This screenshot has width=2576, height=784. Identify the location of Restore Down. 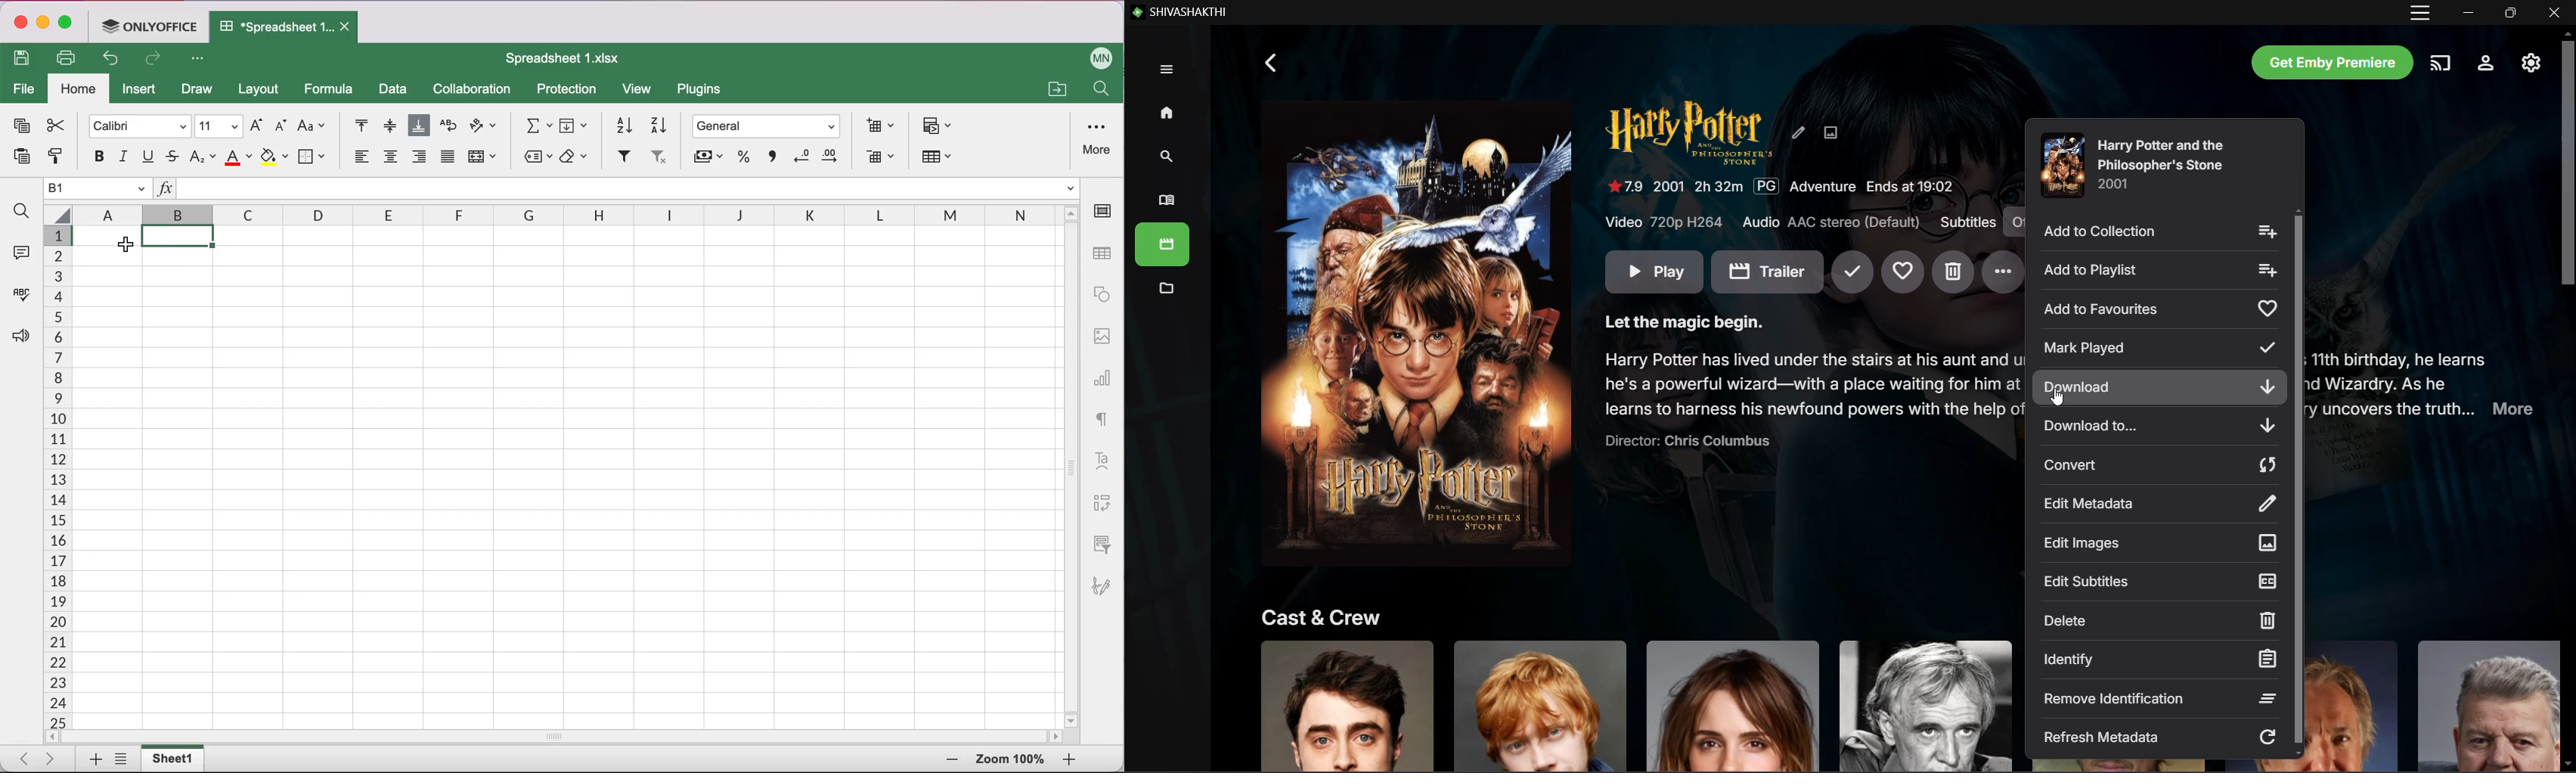
(2510, 13).